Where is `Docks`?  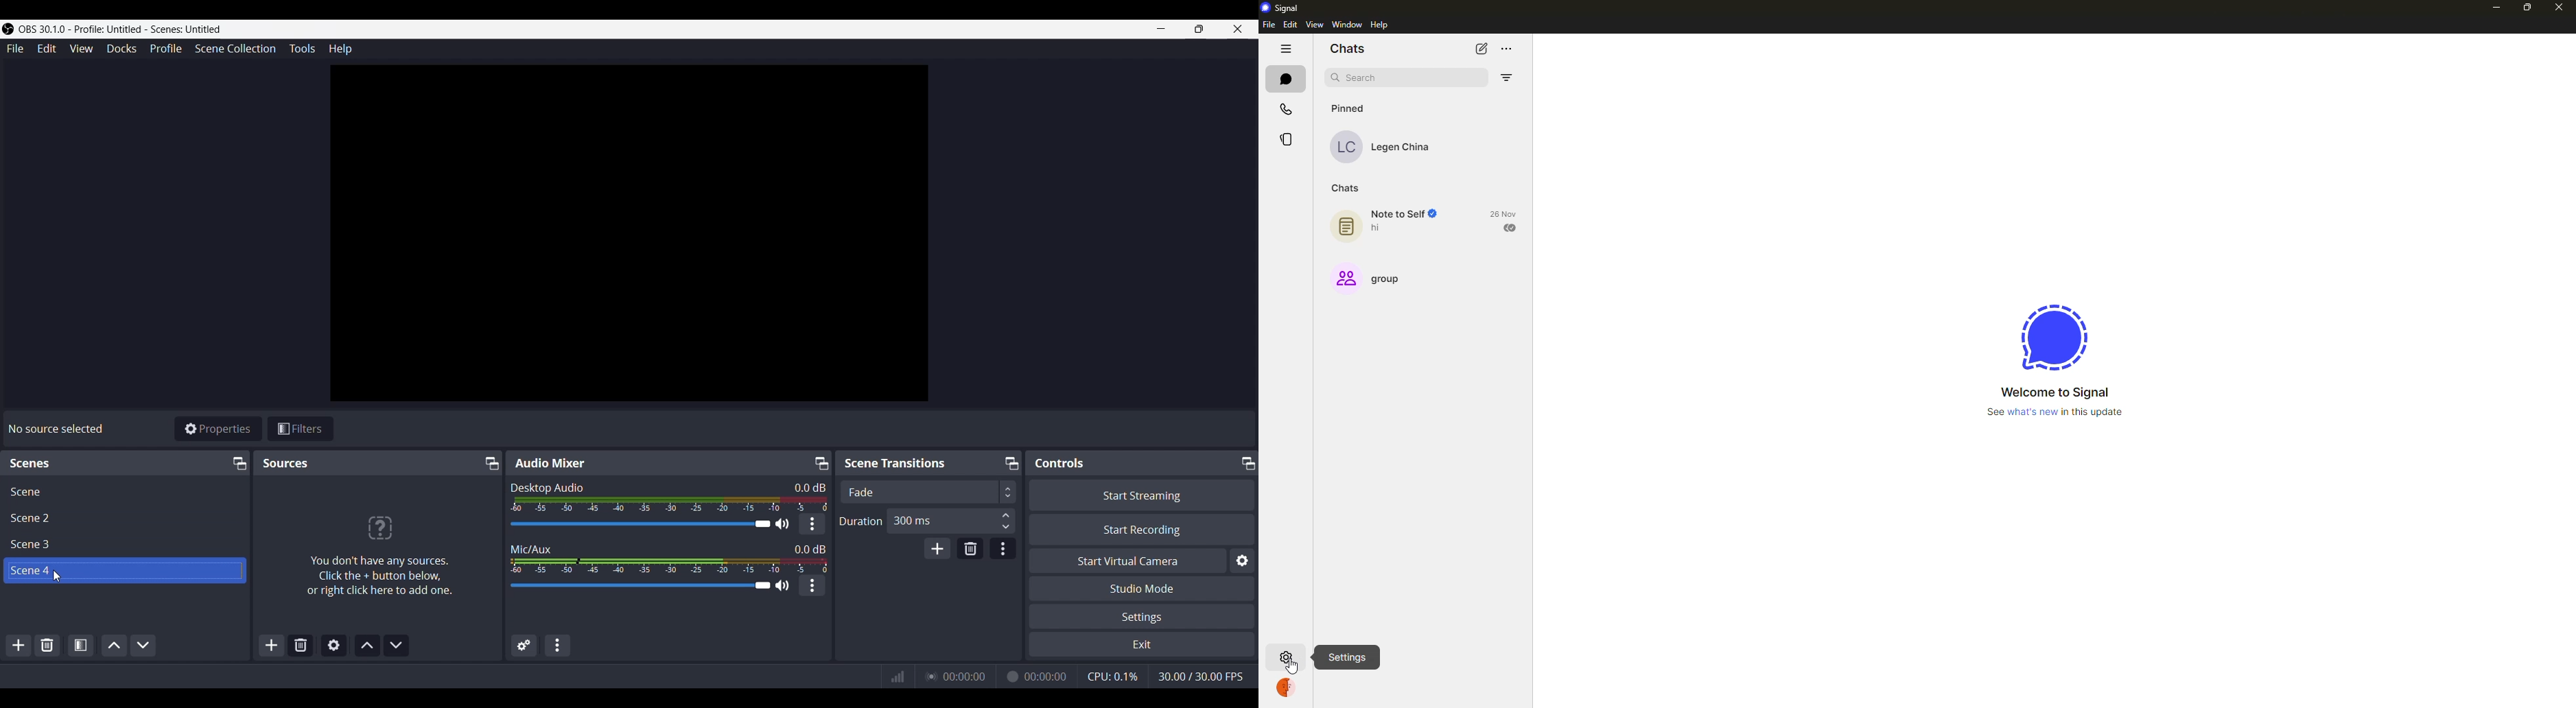
Docks is located at coordinates (122, 49).